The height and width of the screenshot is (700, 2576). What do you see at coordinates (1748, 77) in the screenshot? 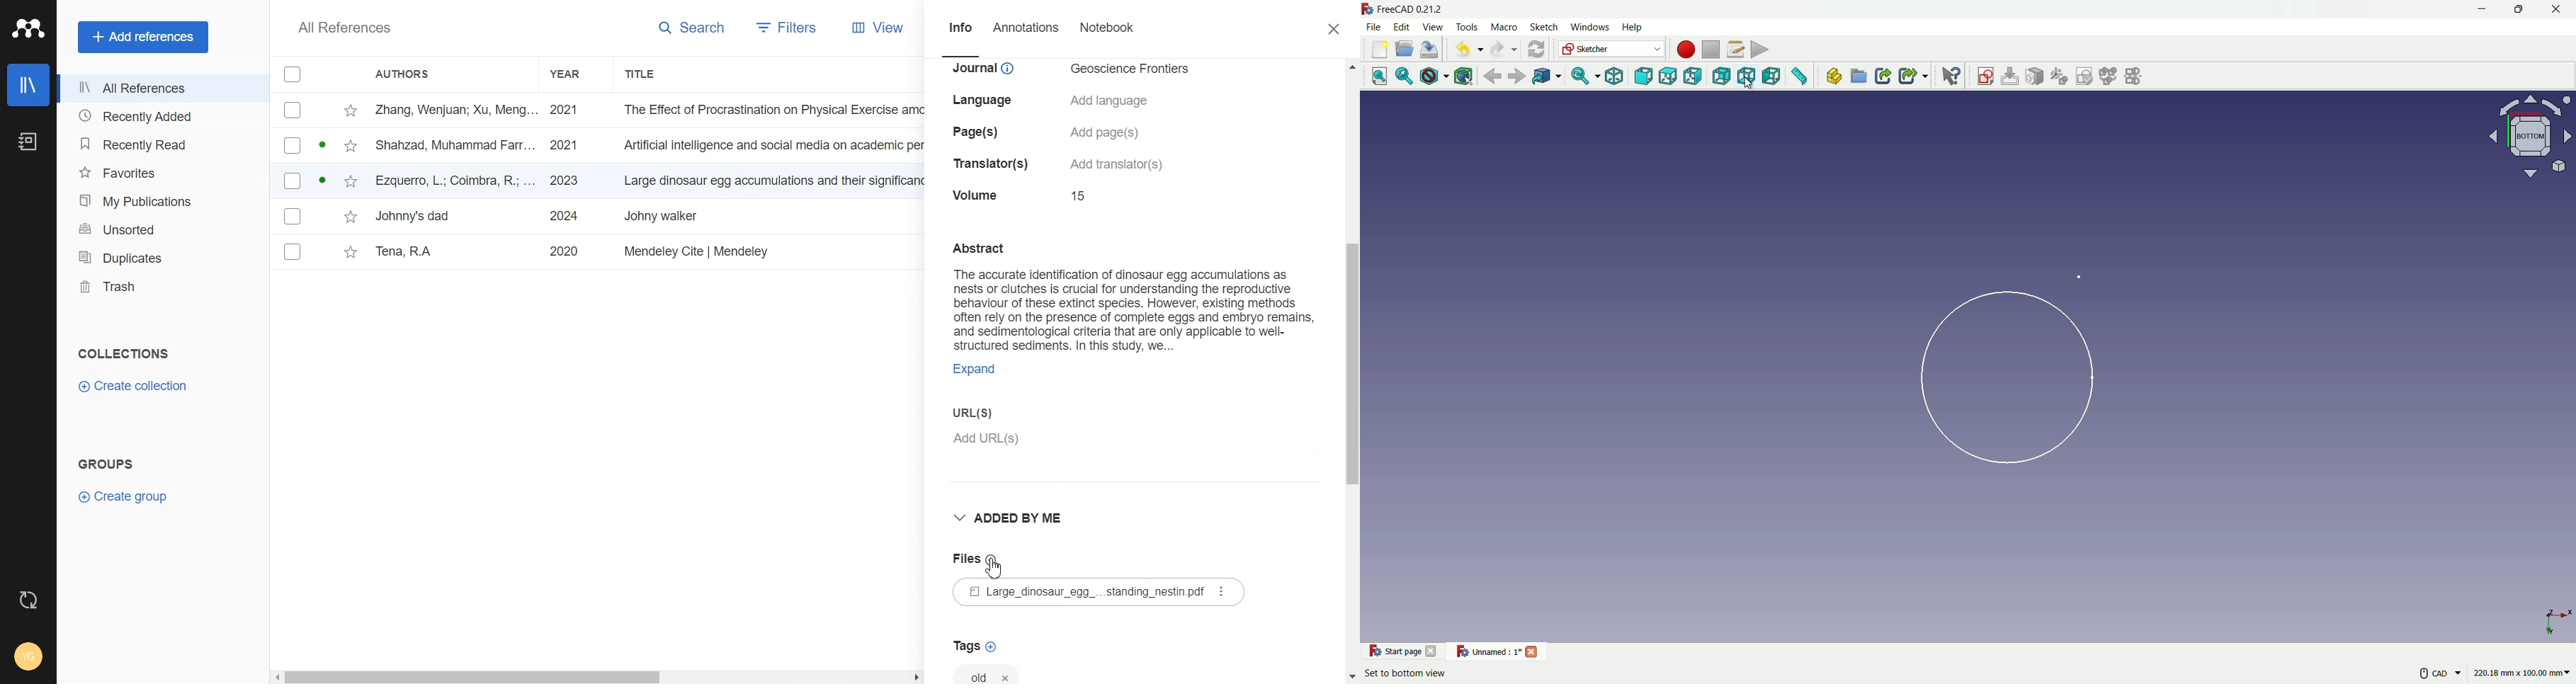
I see `bottom view` at bounding box center [1748, 77].